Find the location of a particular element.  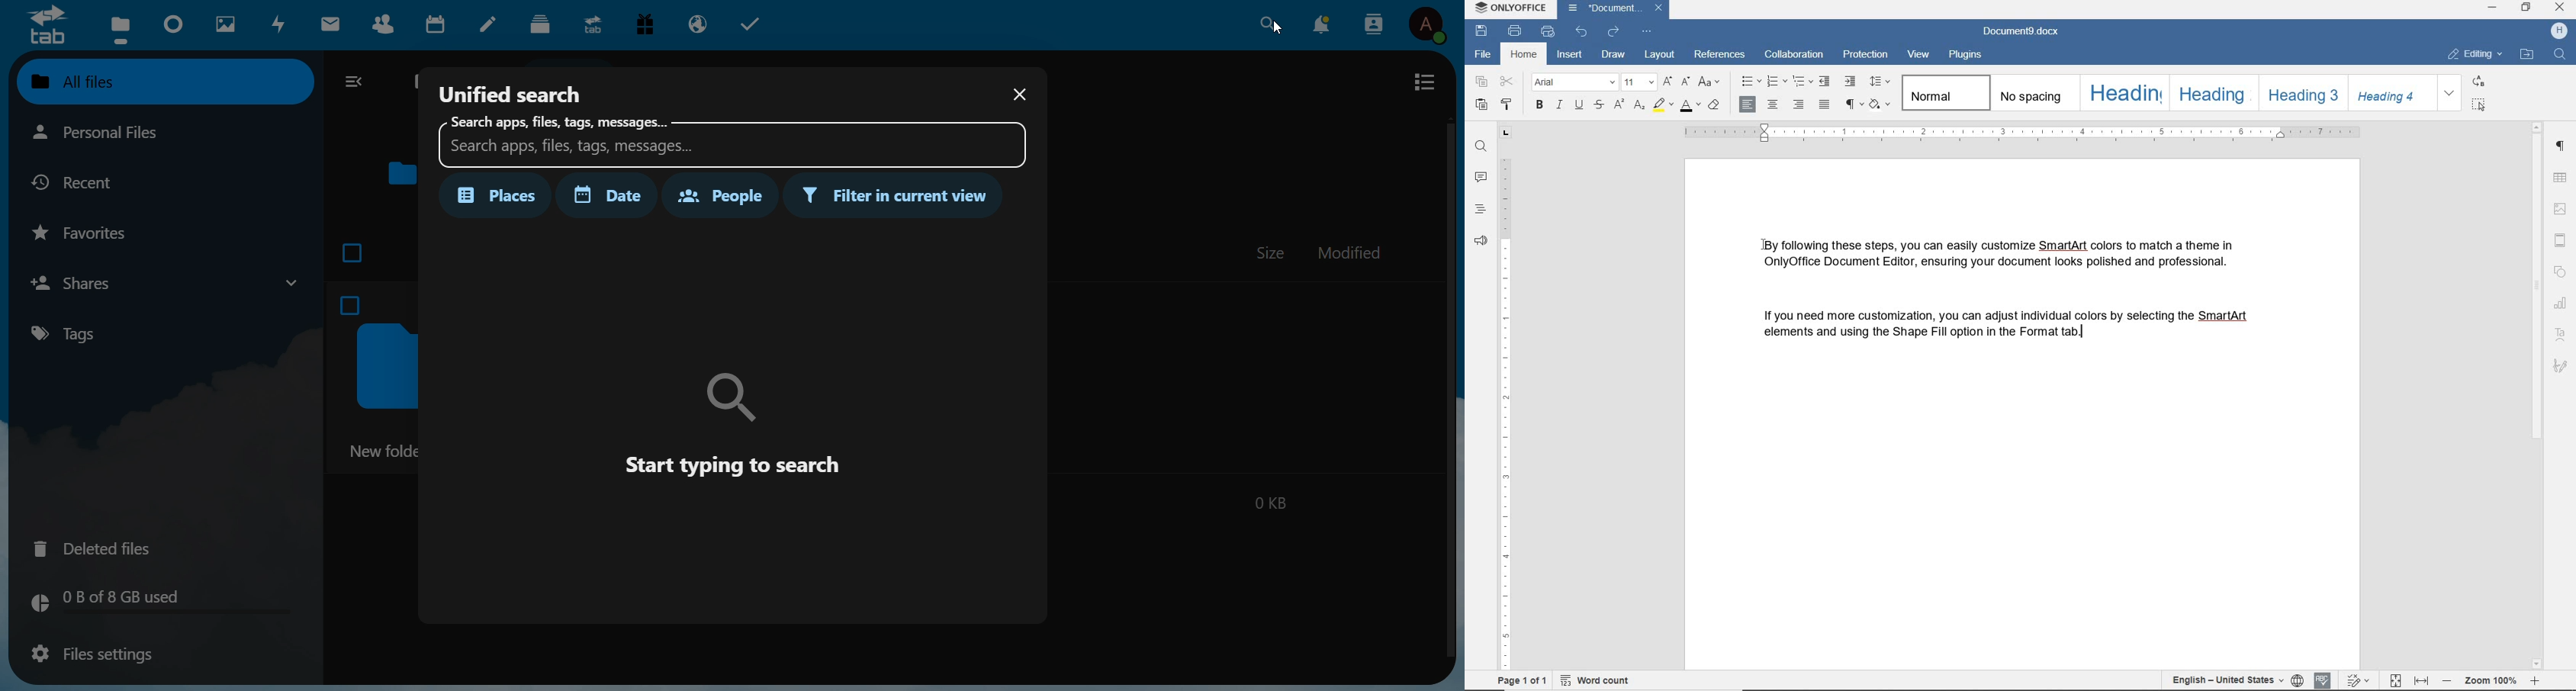

multilevel list is located at coordinates (1801, 83).